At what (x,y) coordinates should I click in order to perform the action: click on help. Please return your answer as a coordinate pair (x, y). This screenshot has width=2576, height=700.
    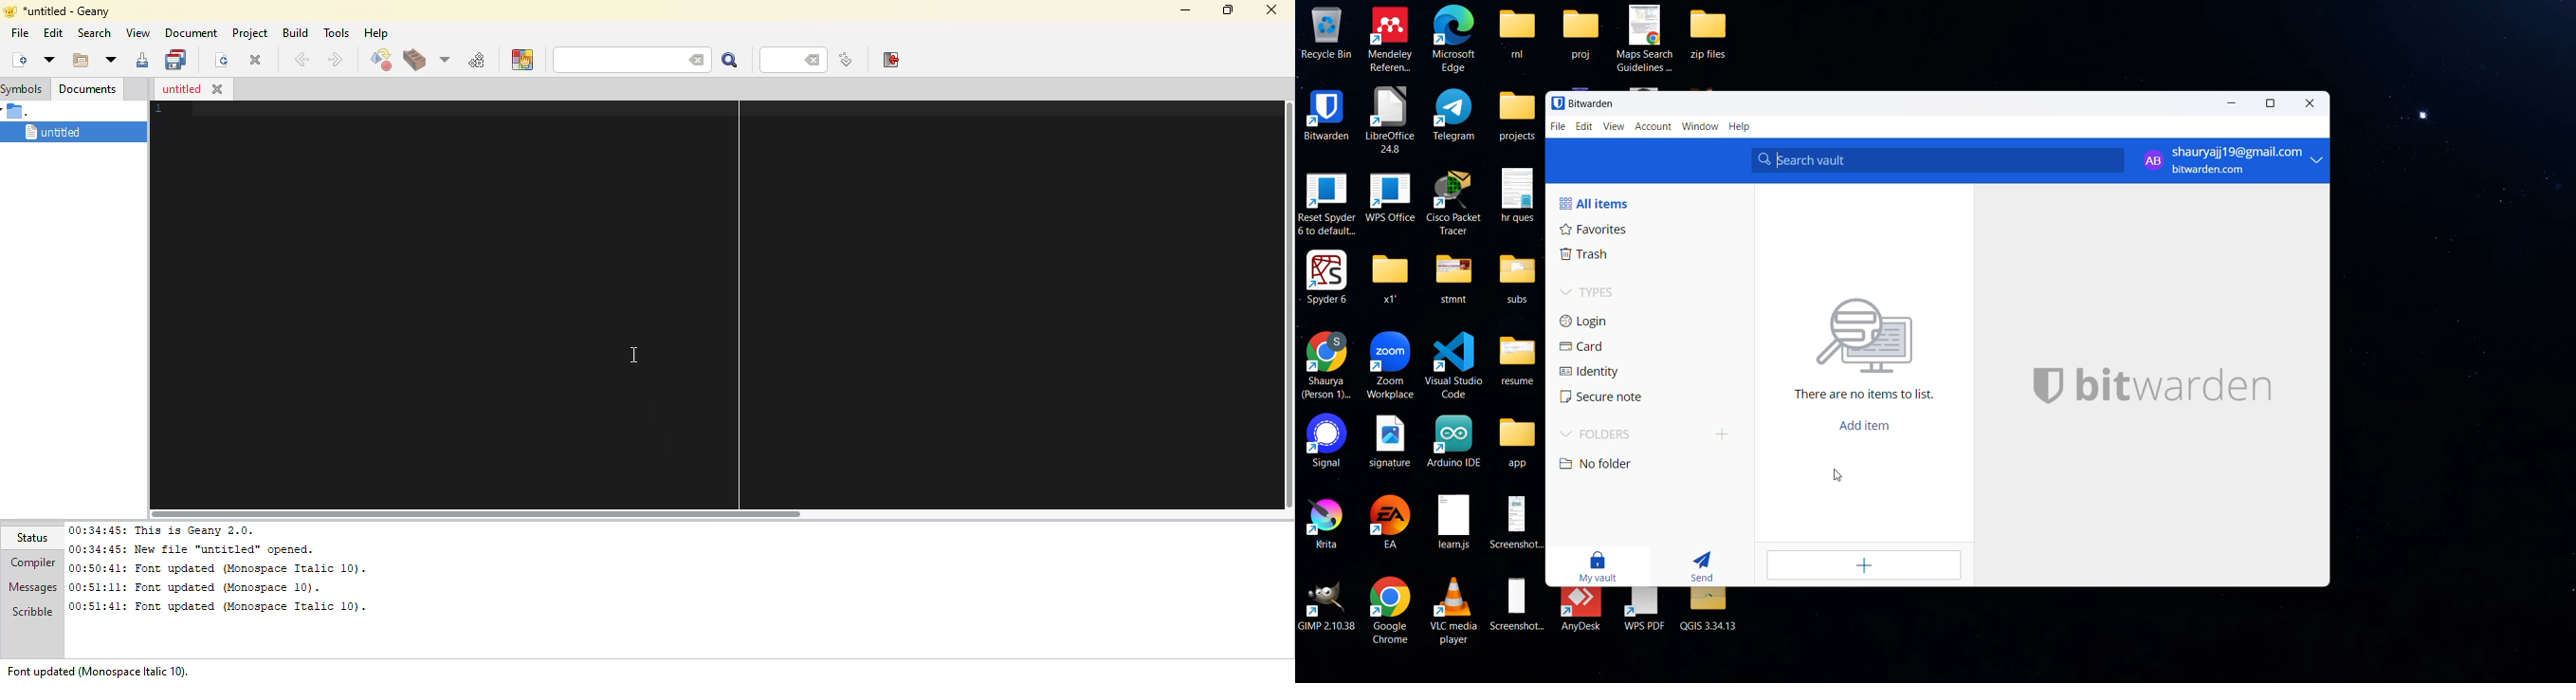
    Looking at the image, I should click on (1742, 128).